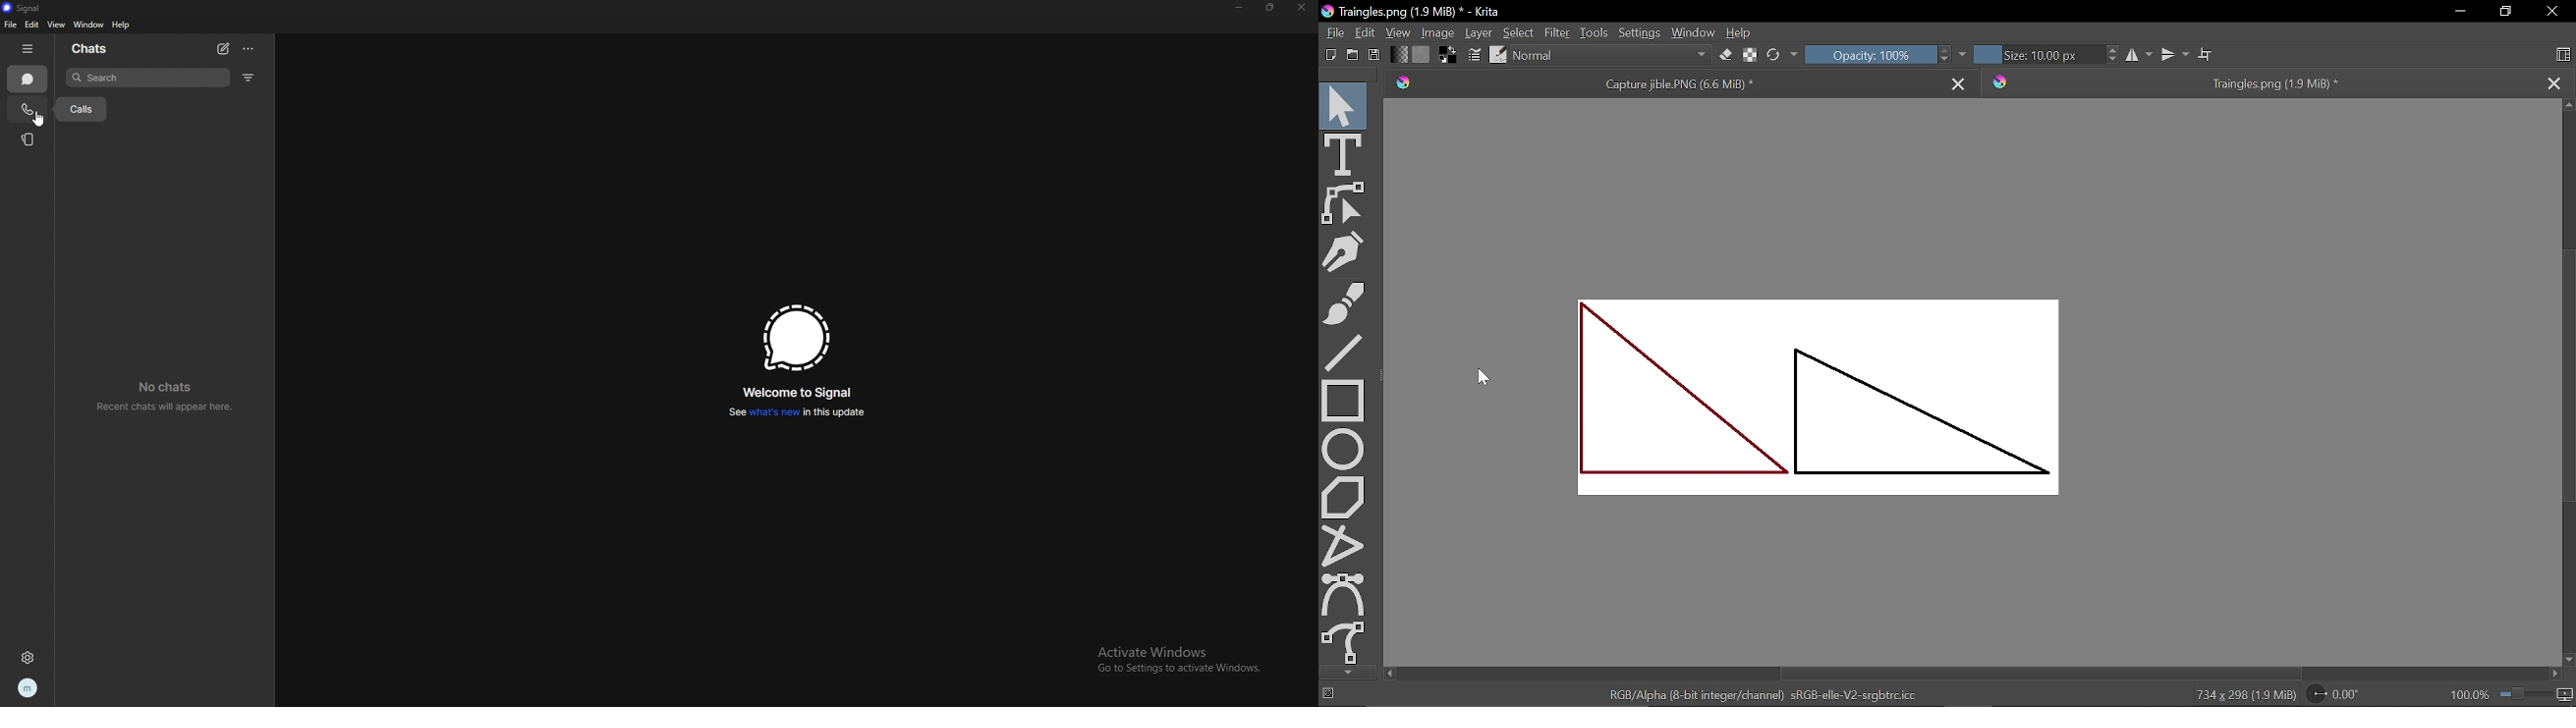 Image resolution: width=2576 pixels, height=728 pixels. What do you see at coordinates (32, 25) in the screenshot?
I see `edit` at bounding box center [32, 25].